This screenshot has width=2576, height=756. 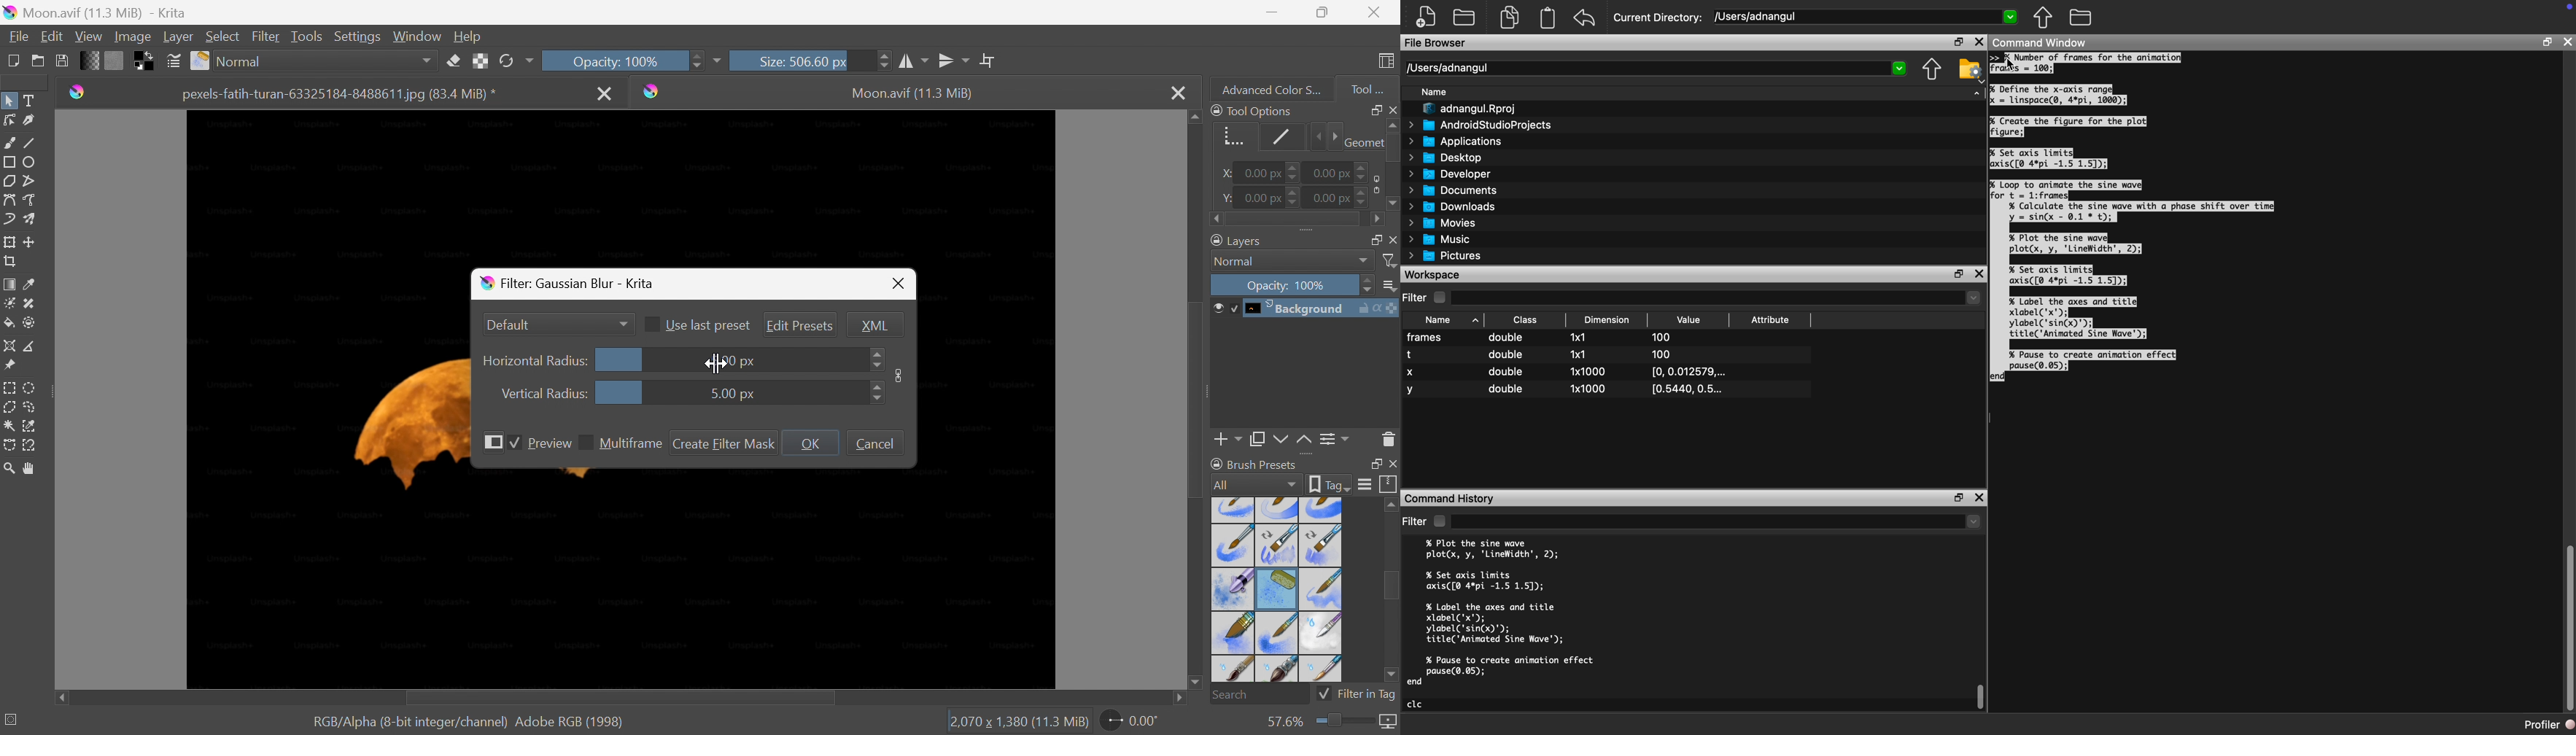 I want to click on Size: 506.60 px, so click(x=810, y=60).